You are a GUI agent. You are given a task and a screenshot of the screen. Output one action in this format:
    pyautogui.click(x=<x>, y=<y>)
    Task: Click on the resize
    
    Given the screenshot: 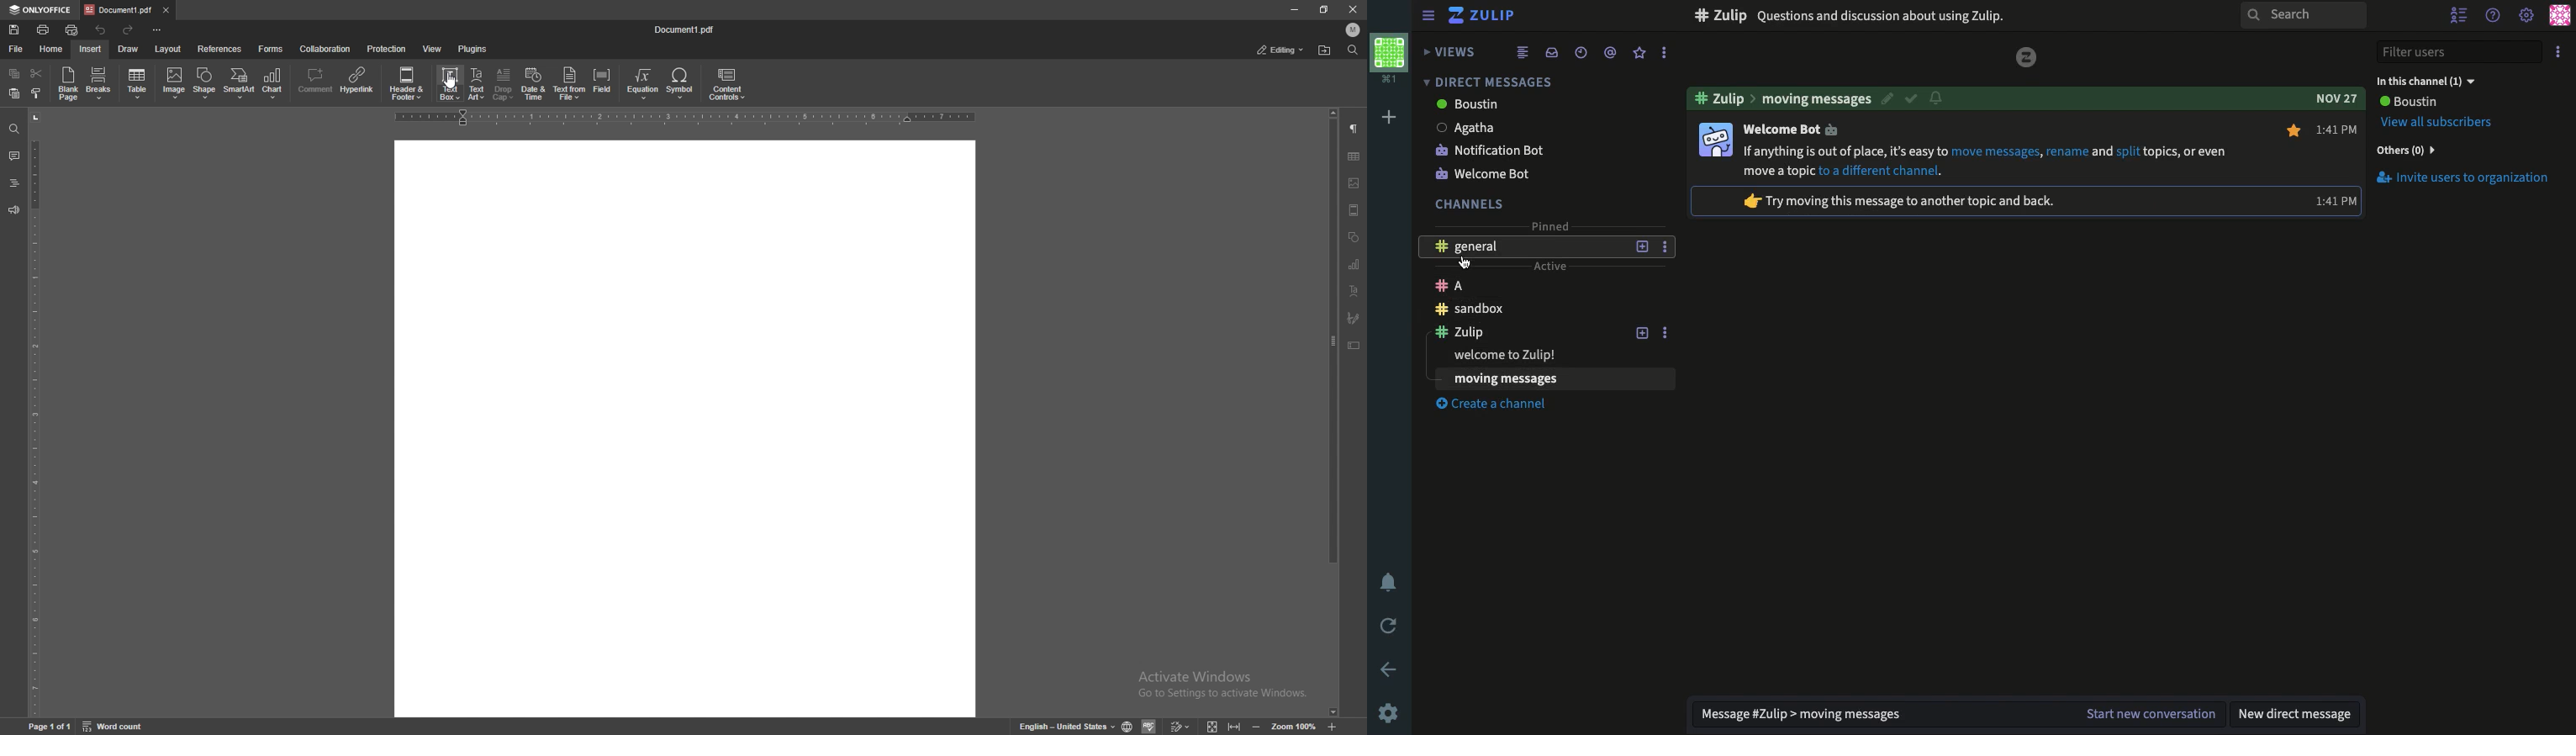 What is the action you would take?
    pyautogui.click(x=1323, y=10)
    